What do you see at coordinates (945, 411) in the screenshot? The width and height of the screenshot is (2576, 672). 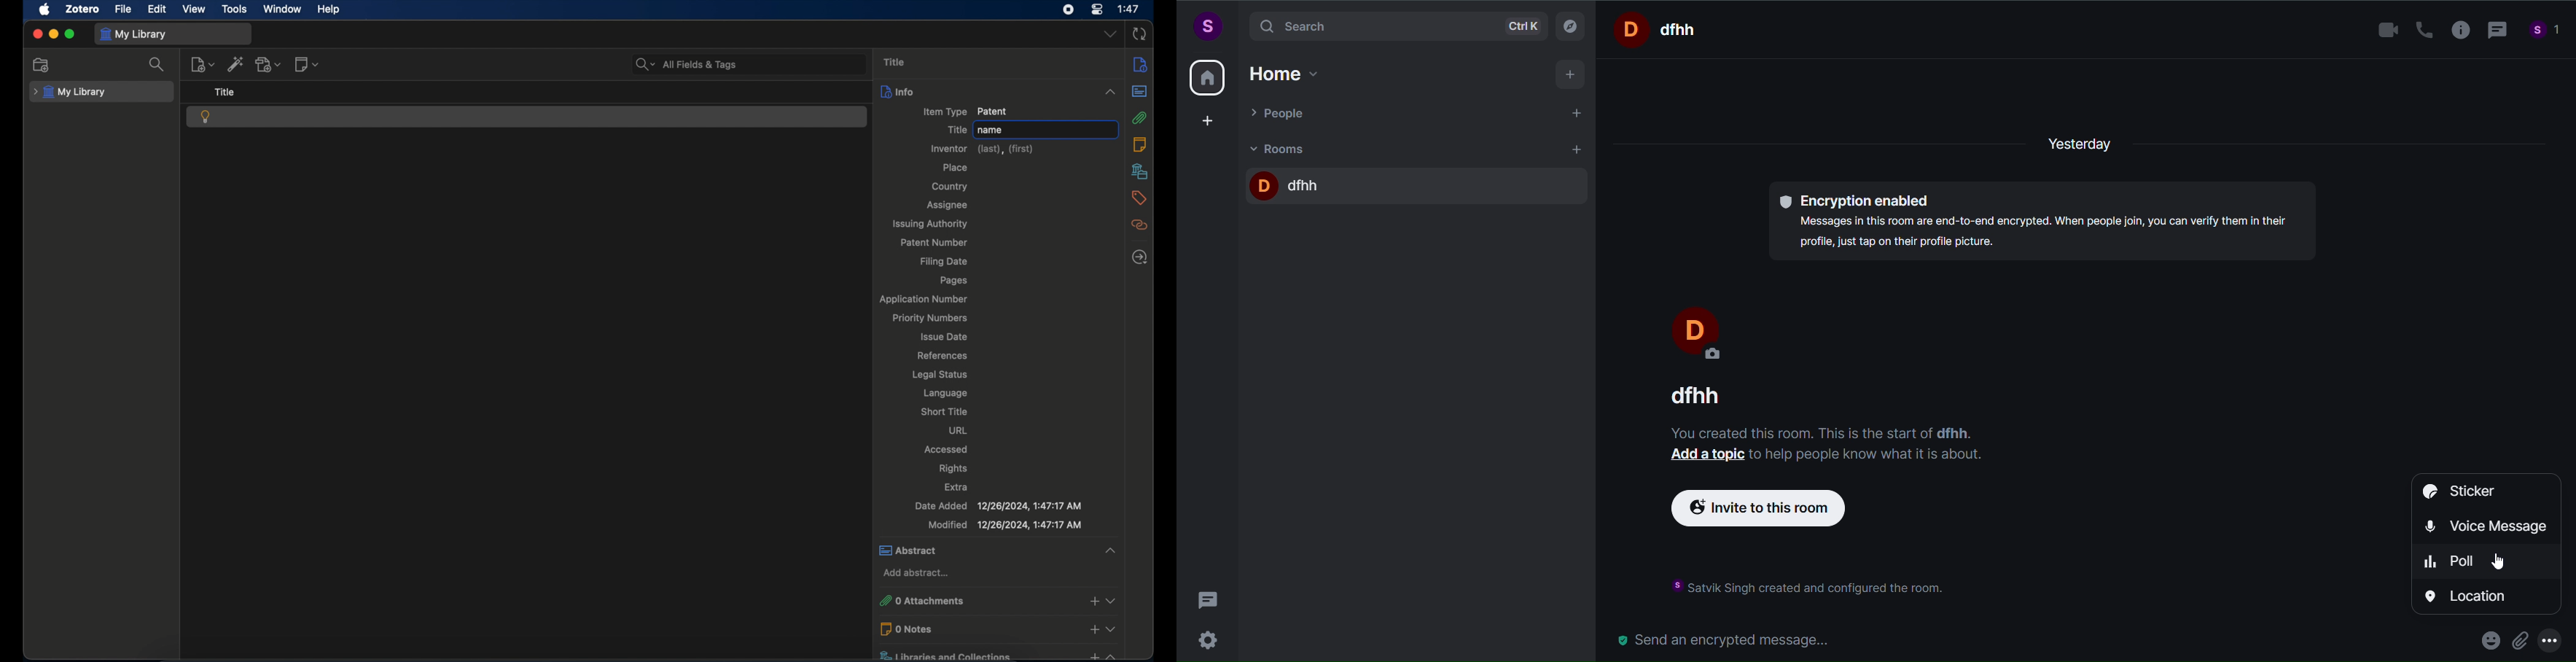 I see `short title` at bounding box center [945, 411].